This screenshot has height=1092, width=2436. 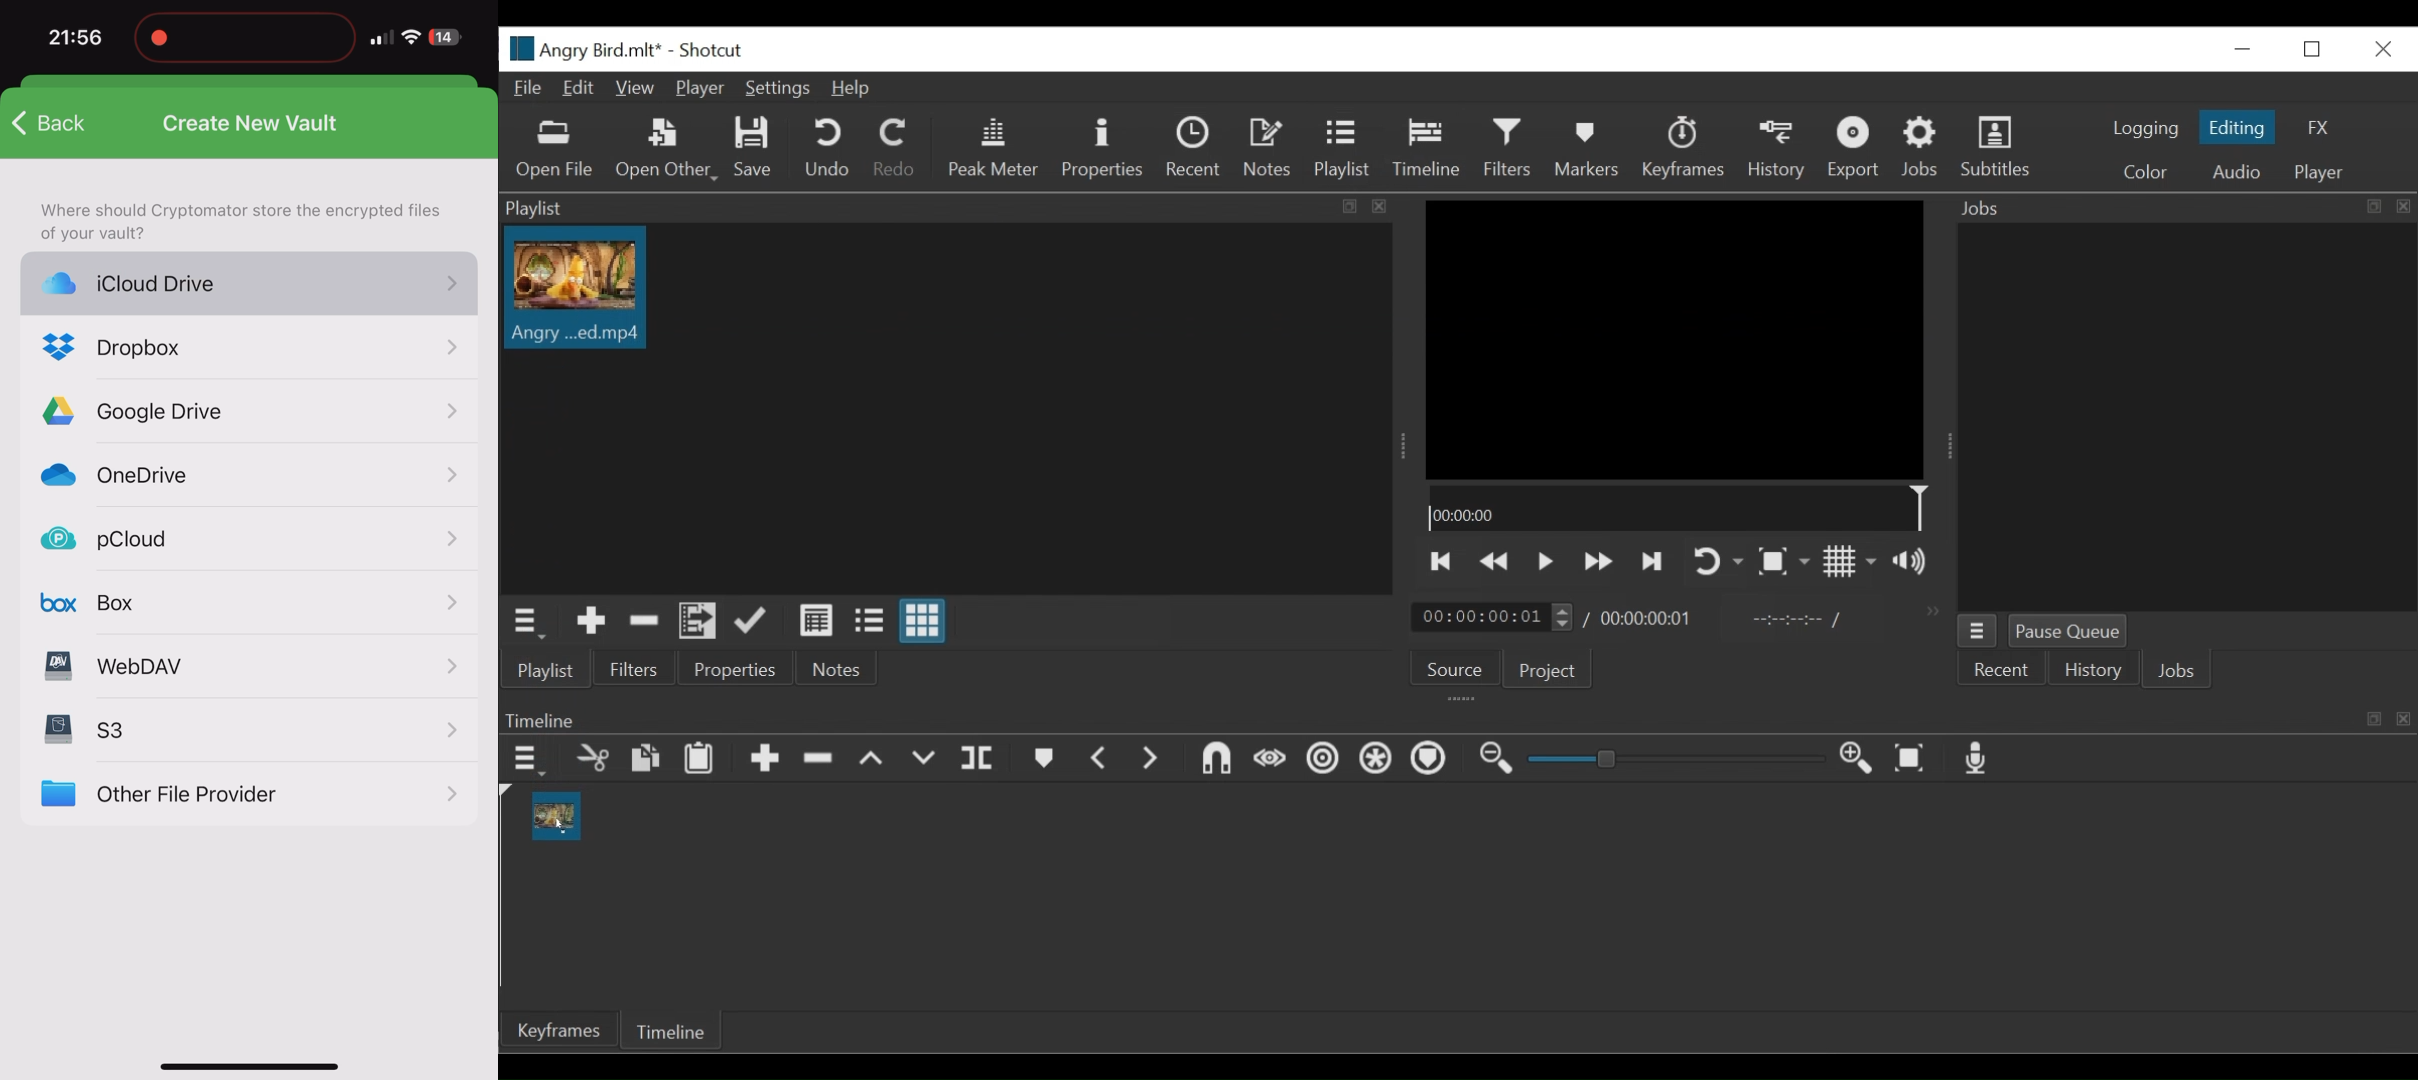 I want to click on Markers, so click(x=1586, y=149).